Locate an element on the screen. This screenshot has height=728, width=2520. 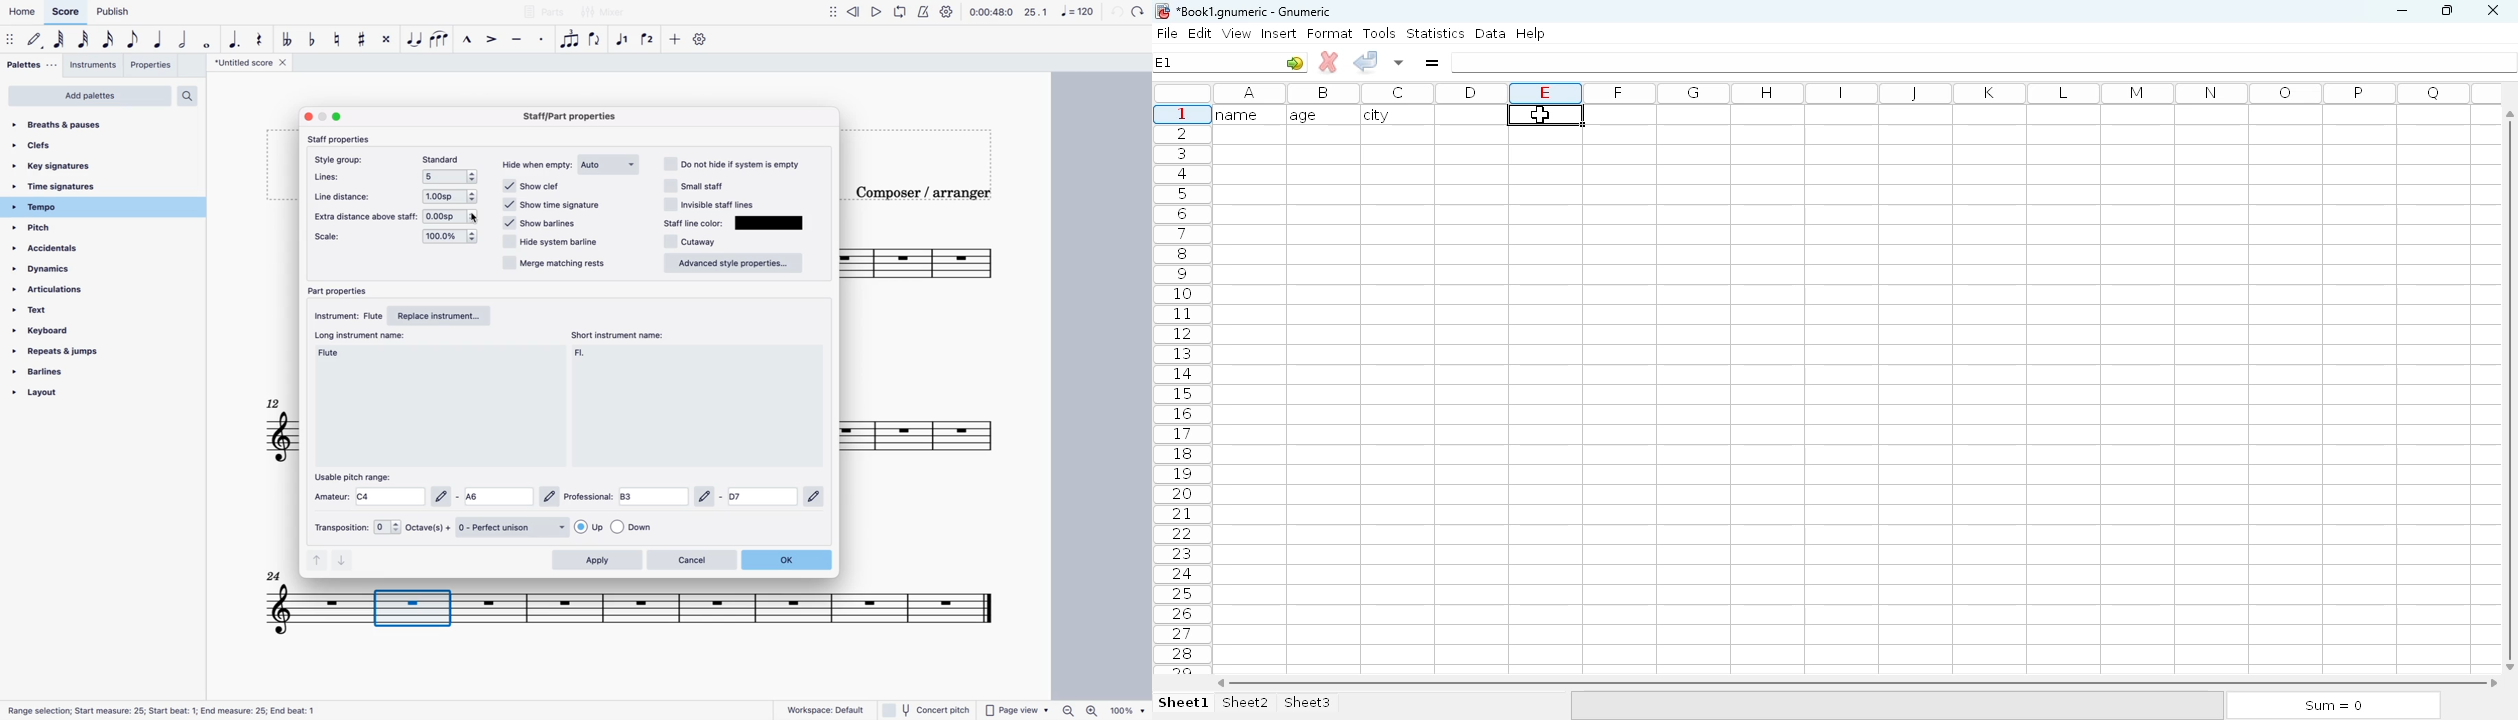
go to is located at coordinates (1295, 62).